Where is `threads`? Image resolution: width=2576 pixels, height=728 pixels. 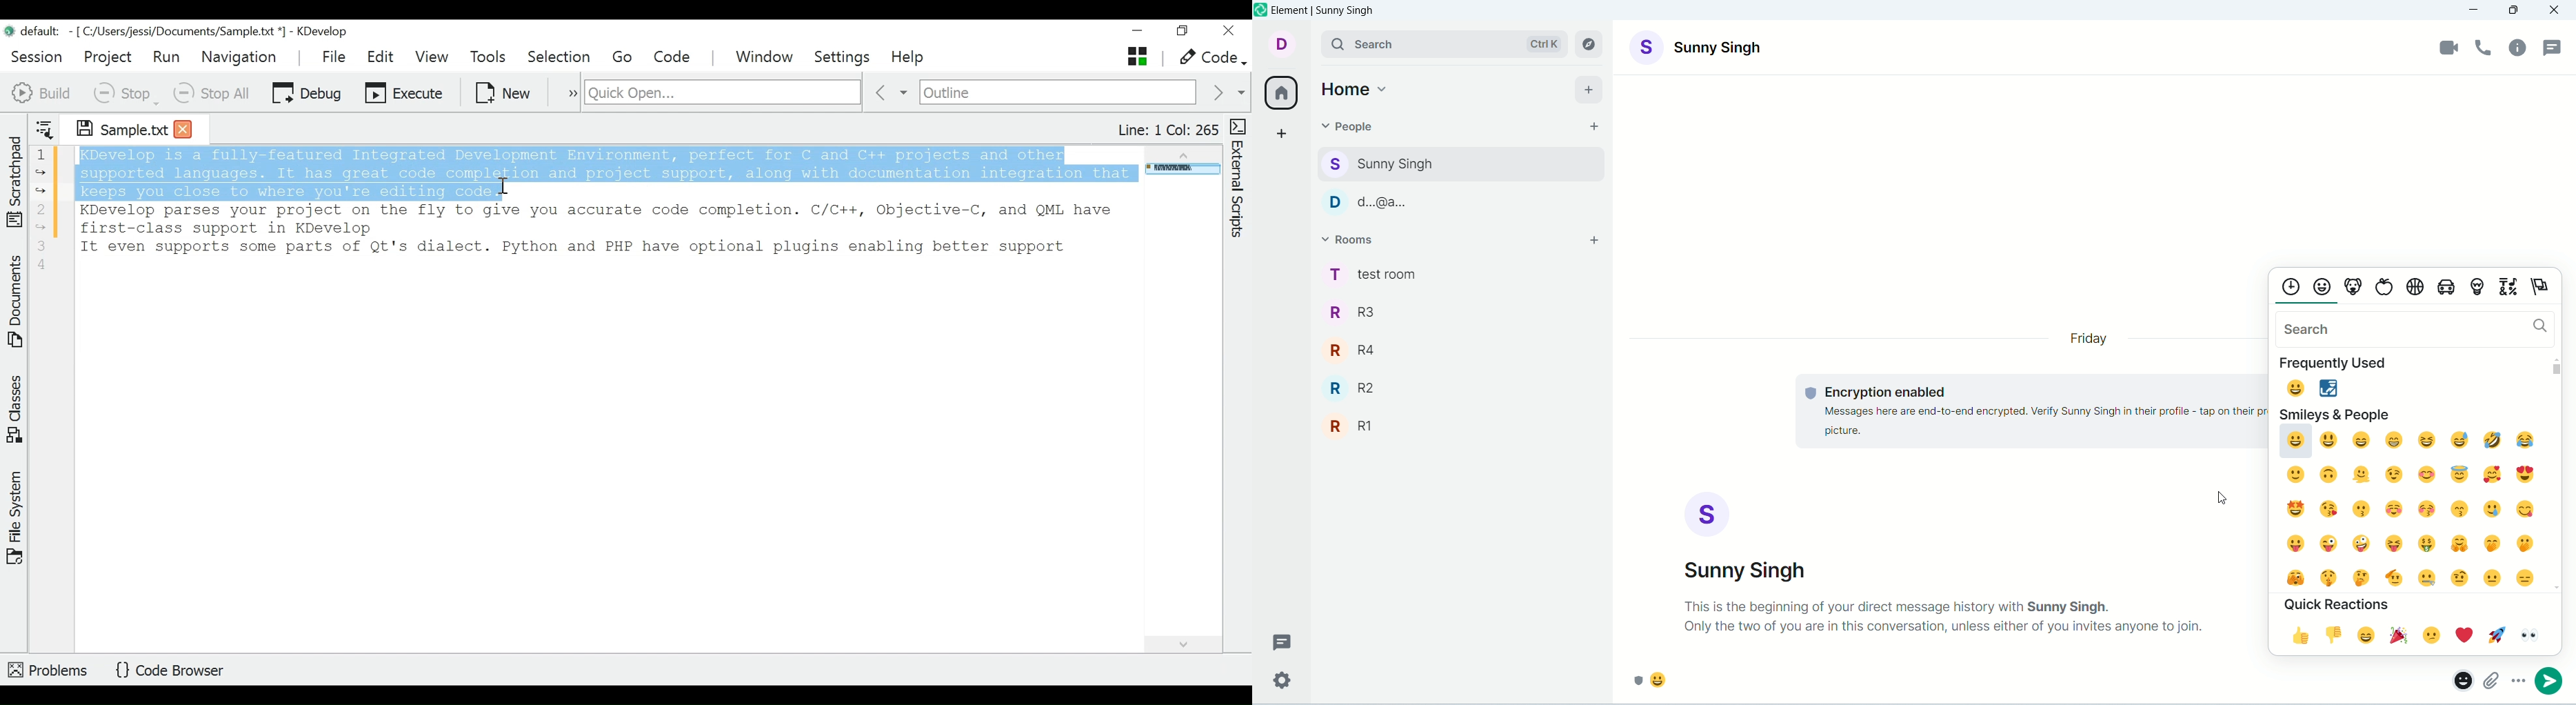 threads is located at coordinates (2555, 48).